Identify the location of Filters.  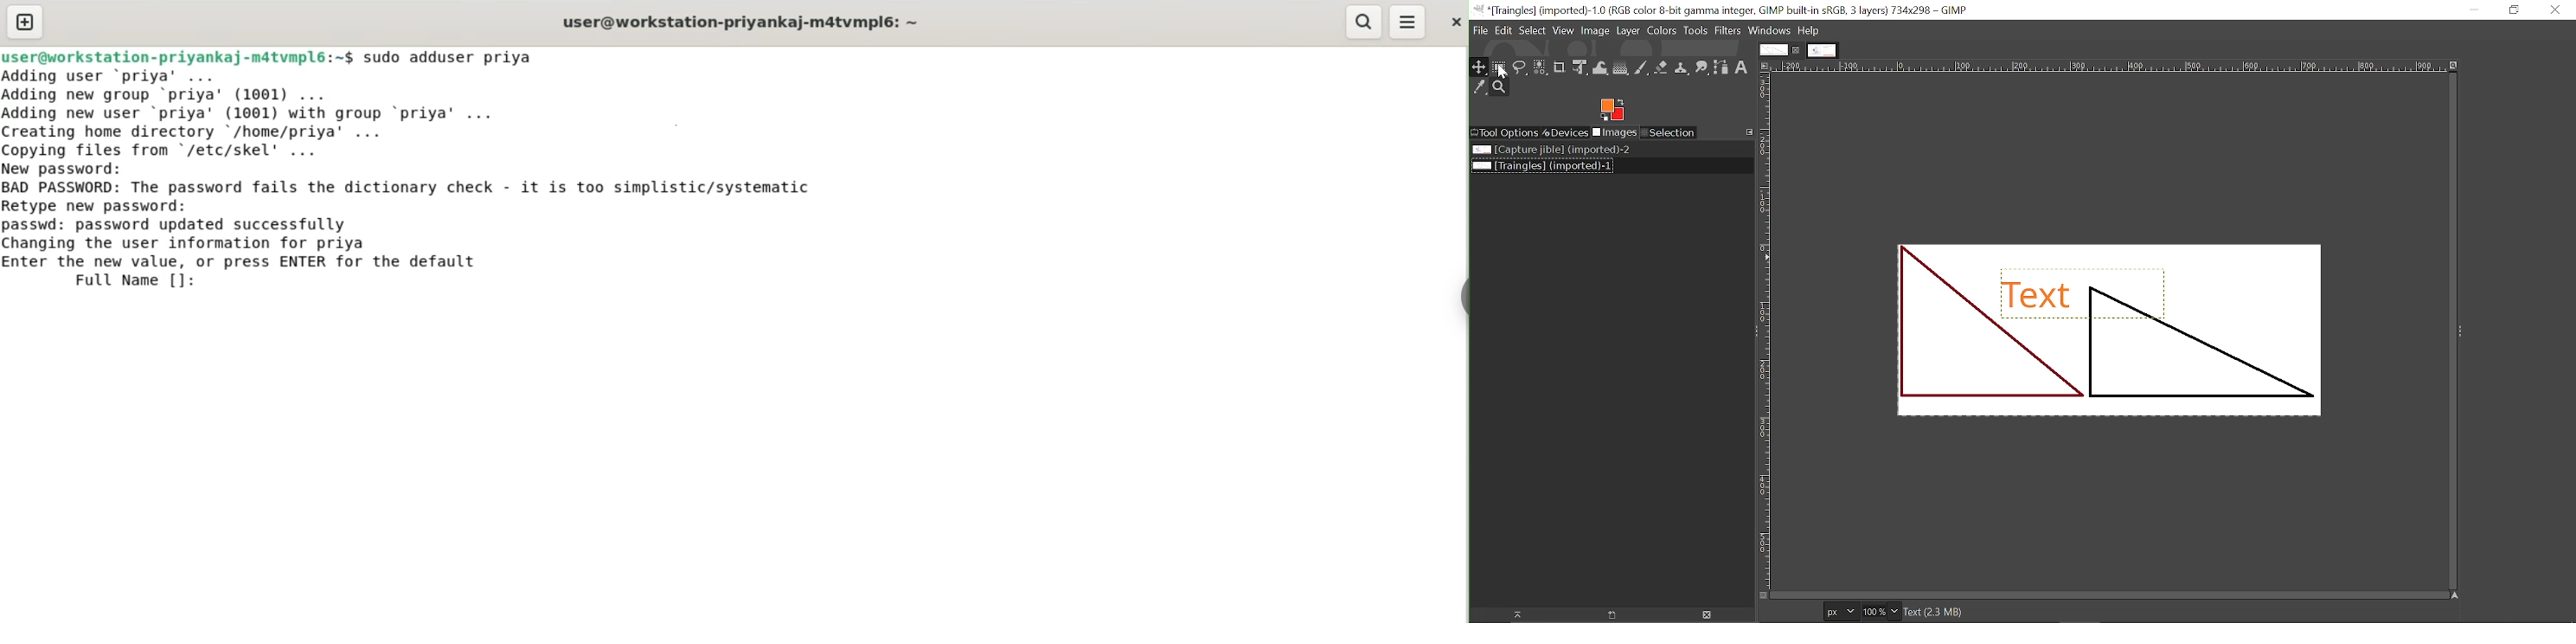
(1728, 31).